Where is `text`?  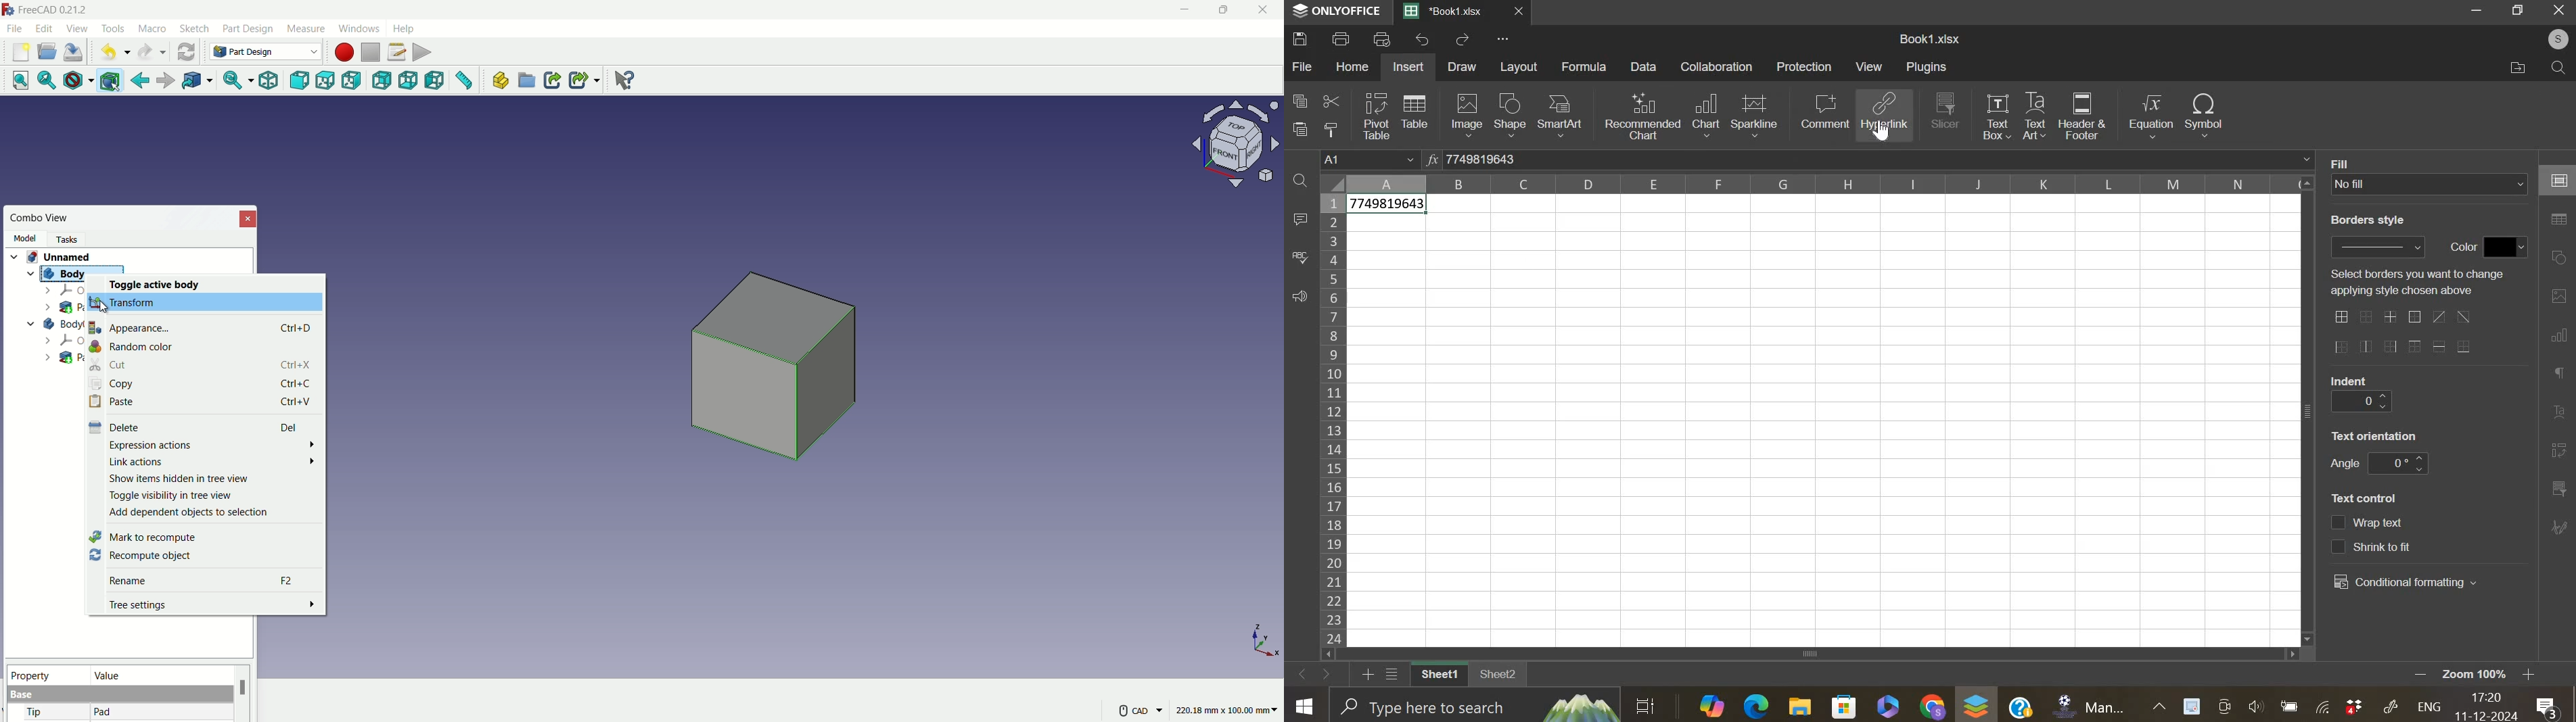
text is located at coordinates (2459, 247).